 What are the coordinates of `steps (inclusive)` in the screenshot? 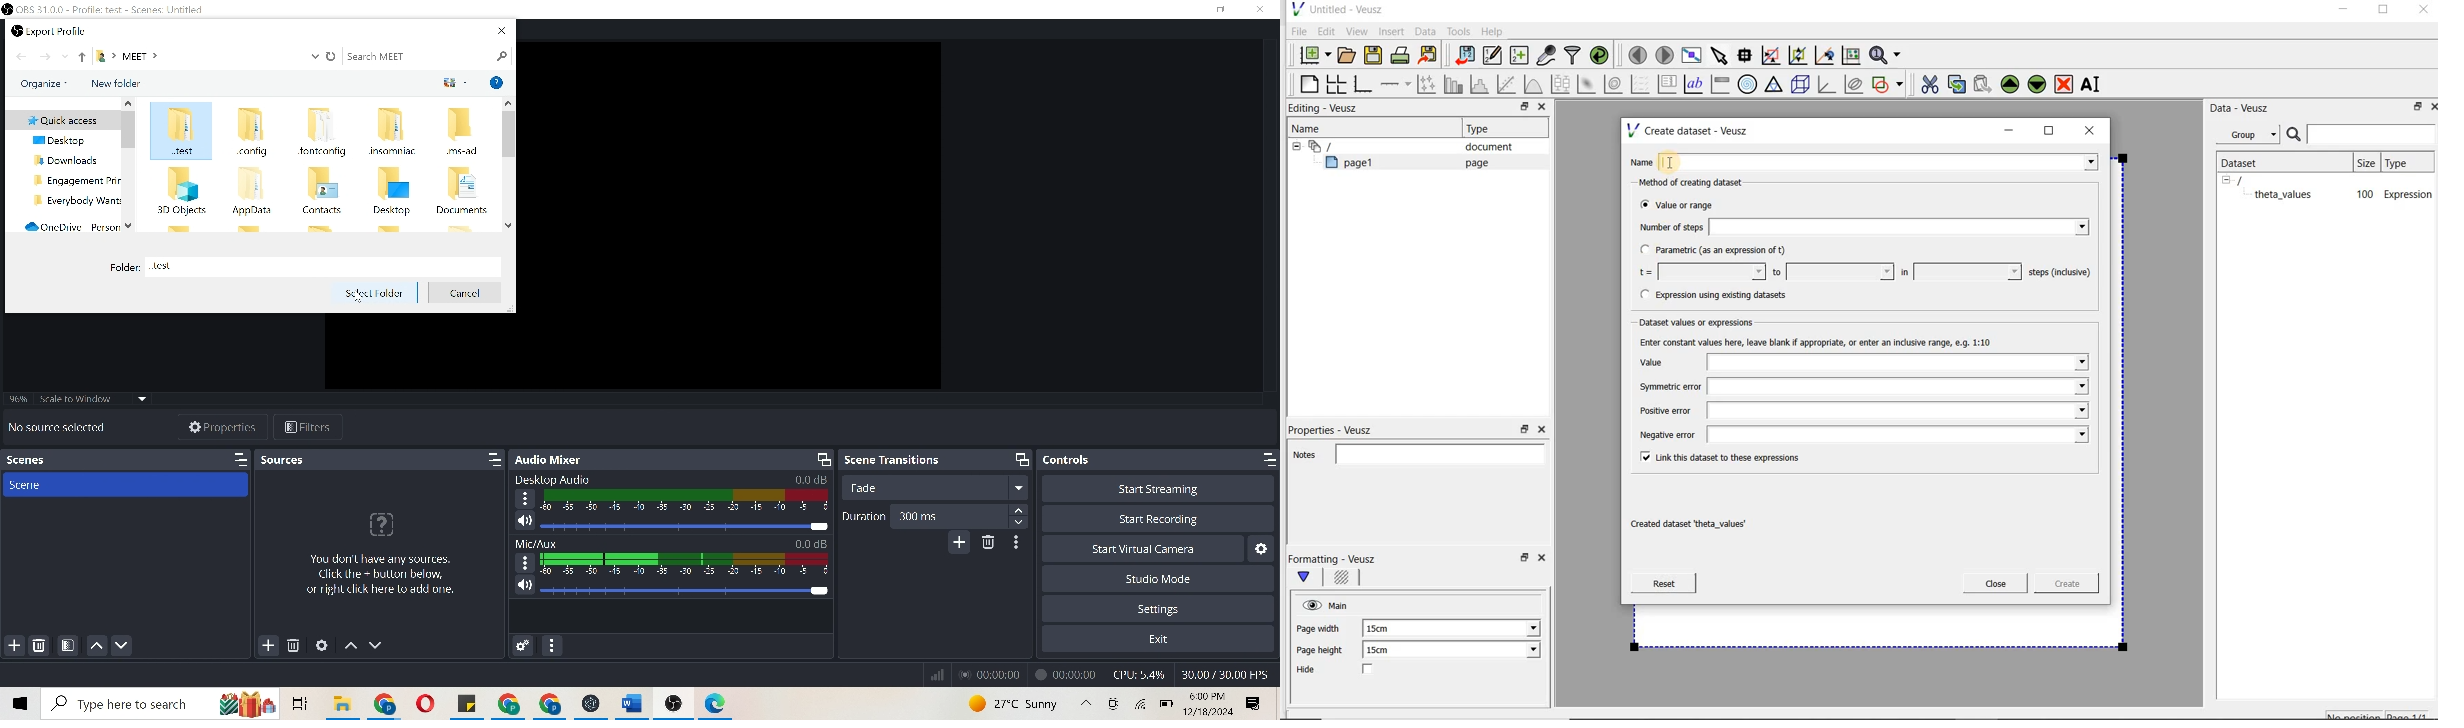 It's located at (2061, 273).